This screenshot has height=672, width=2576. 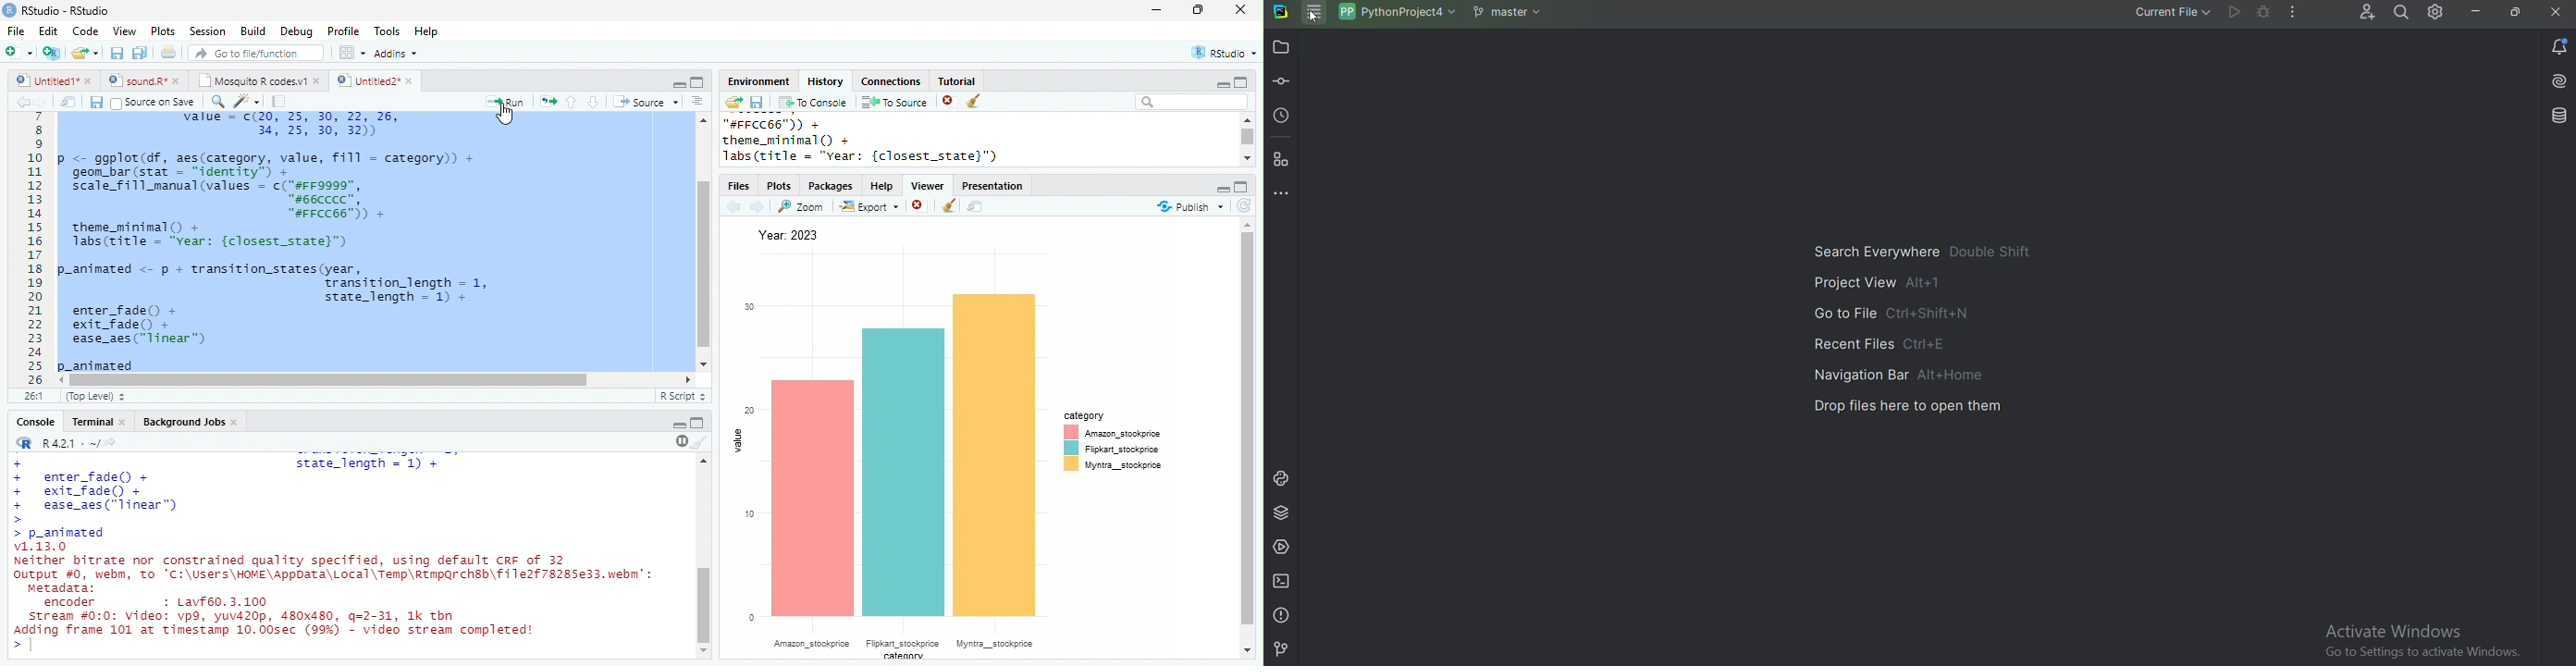 I want to click on Terminal, so click(x=91, y=422).